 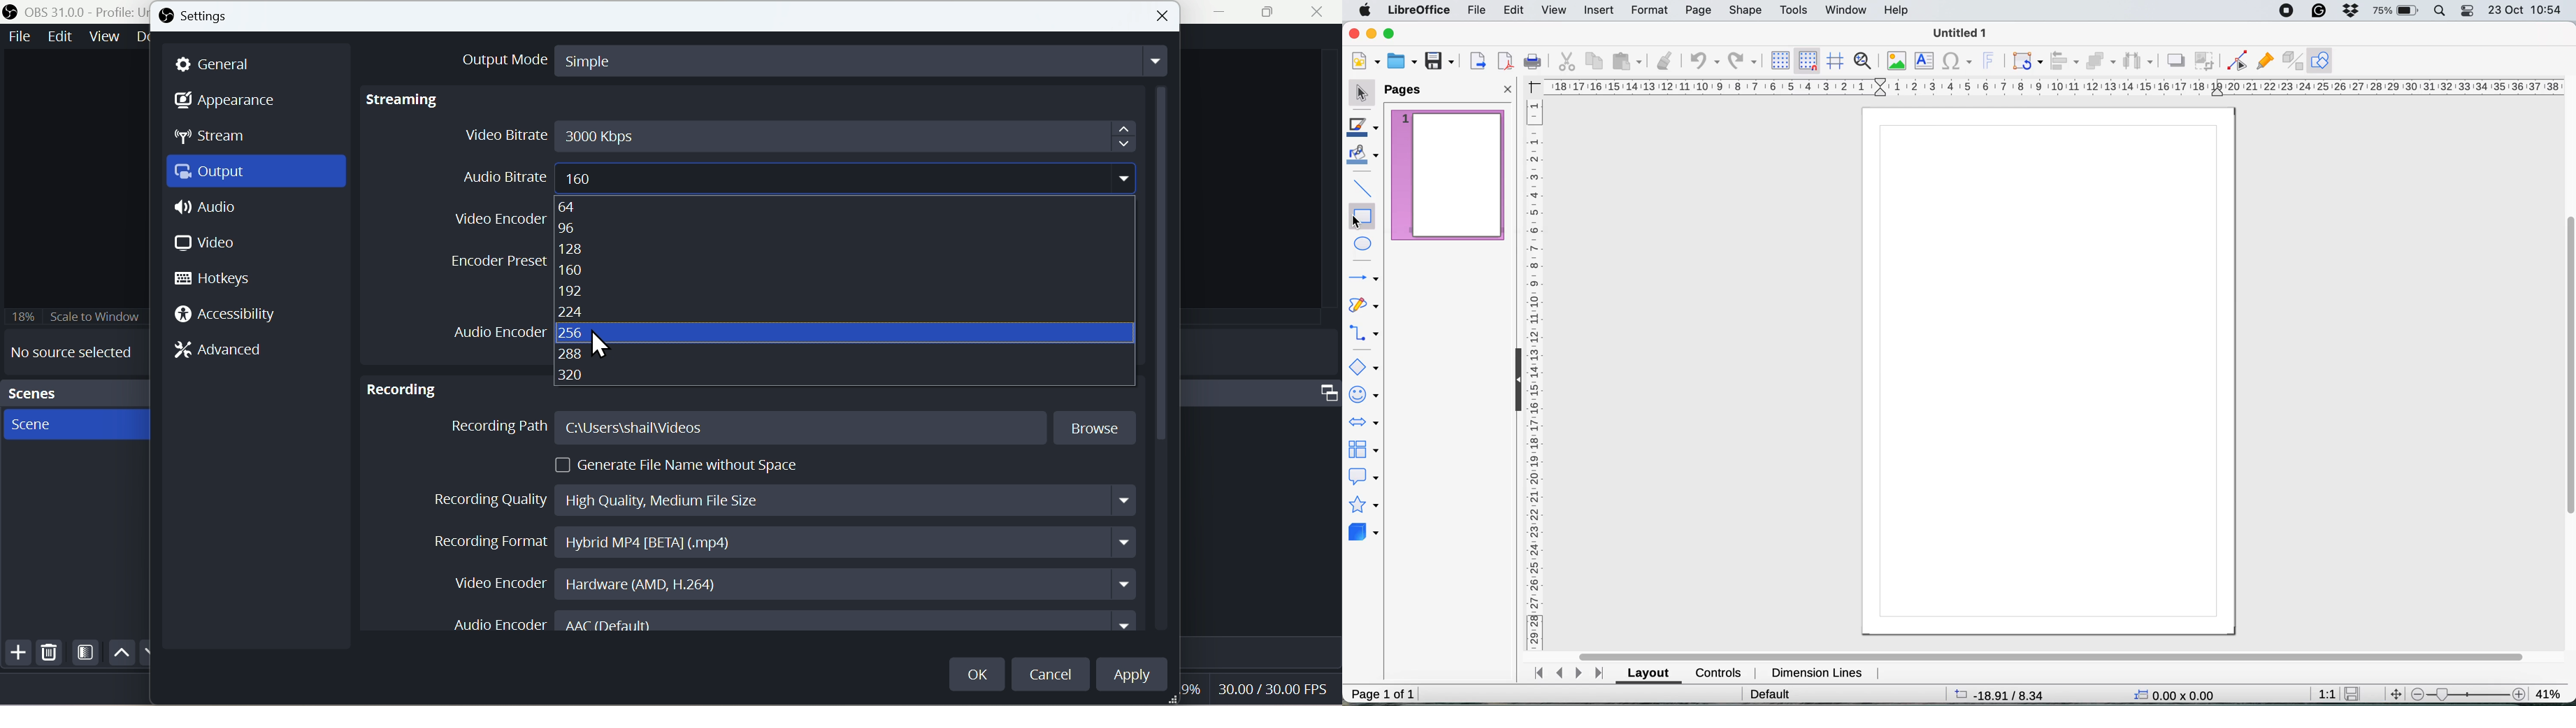 What do you see at coordinates (2397, 694) in the screenshot?
I see `move` at bounding box center [2397, 694].